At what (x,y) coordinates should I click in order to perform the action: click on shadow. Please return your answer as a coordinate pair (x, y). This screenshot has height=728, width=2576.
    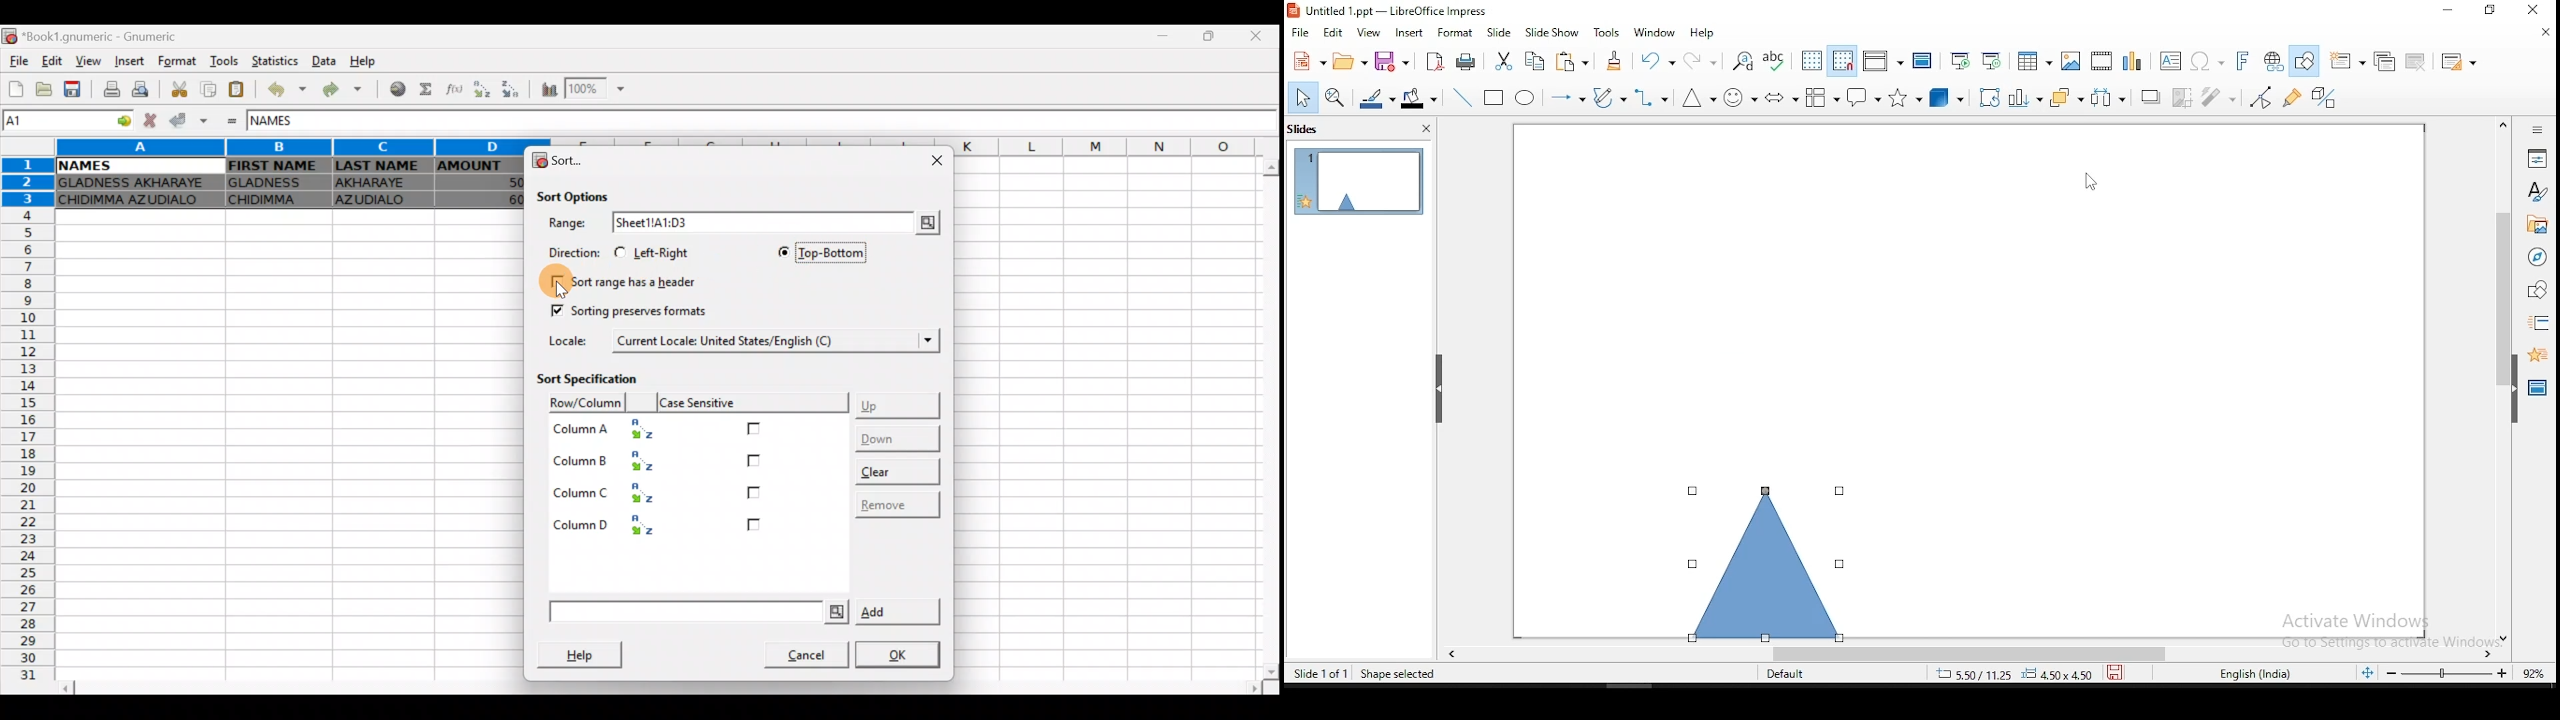
    Looking at the image, I should click on (2151, 98).